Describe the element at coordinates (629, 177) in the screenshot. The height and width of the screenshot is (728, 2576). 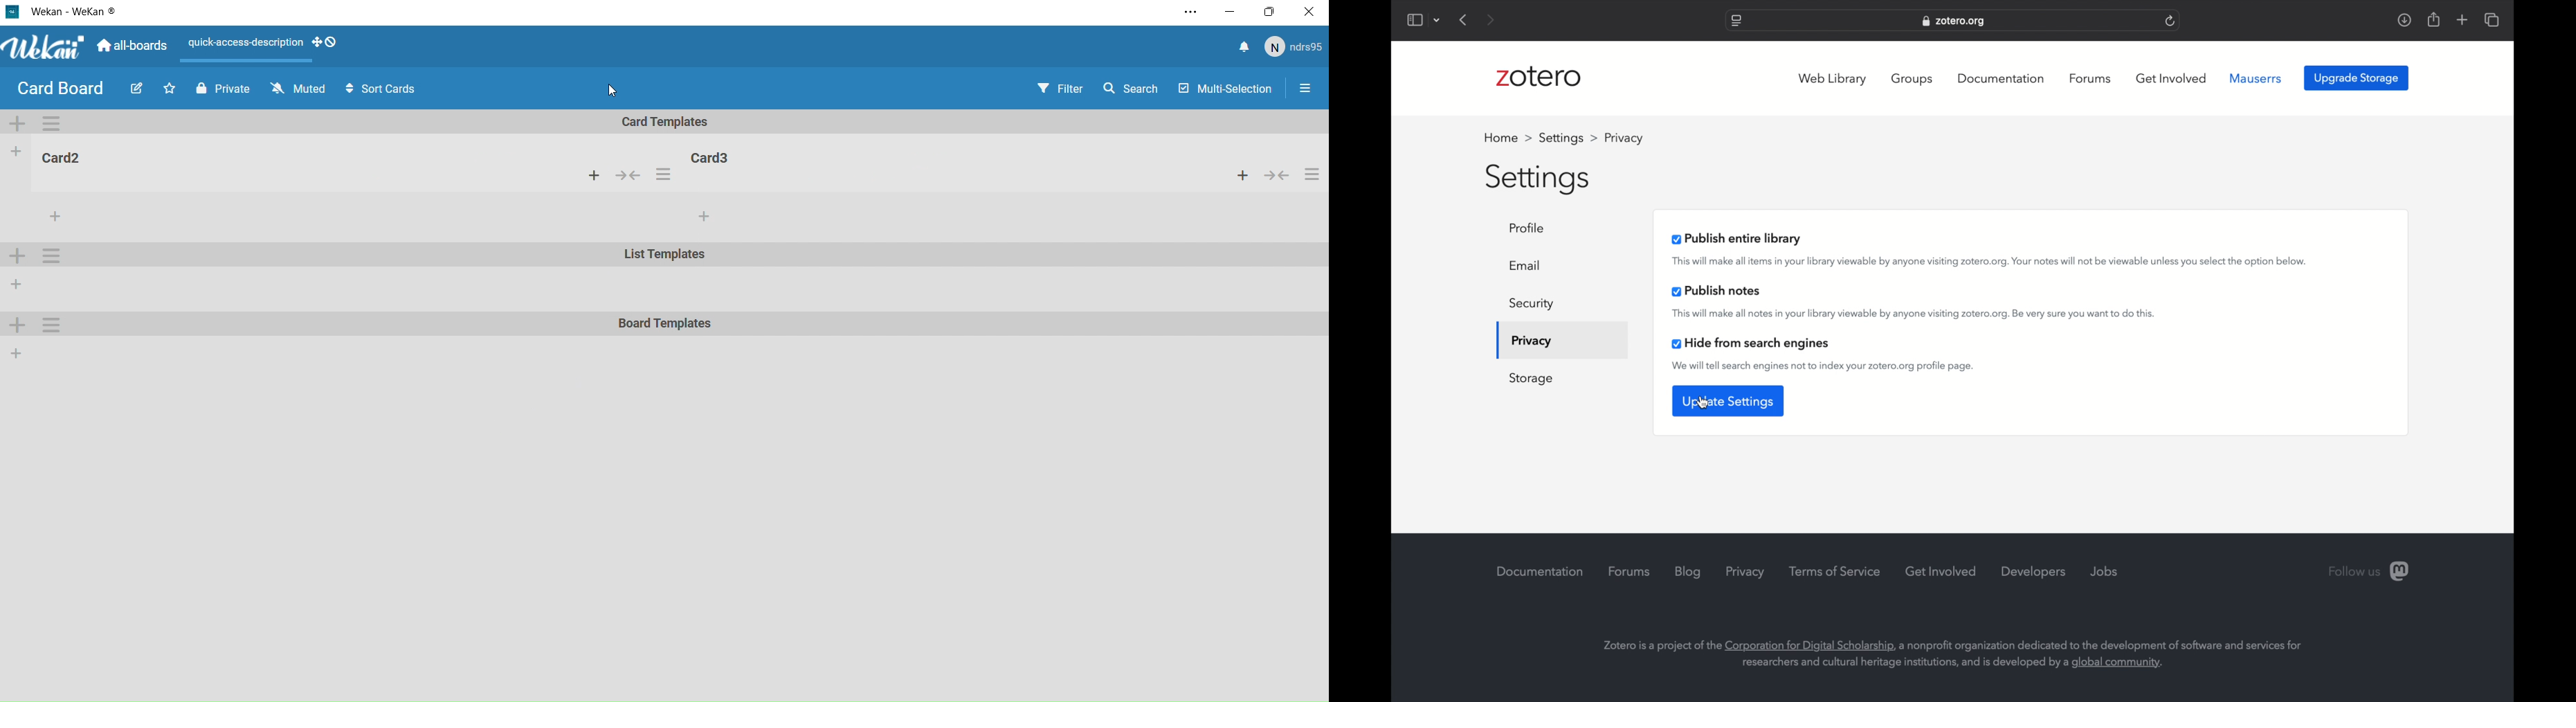
I see `collapse` at that location.